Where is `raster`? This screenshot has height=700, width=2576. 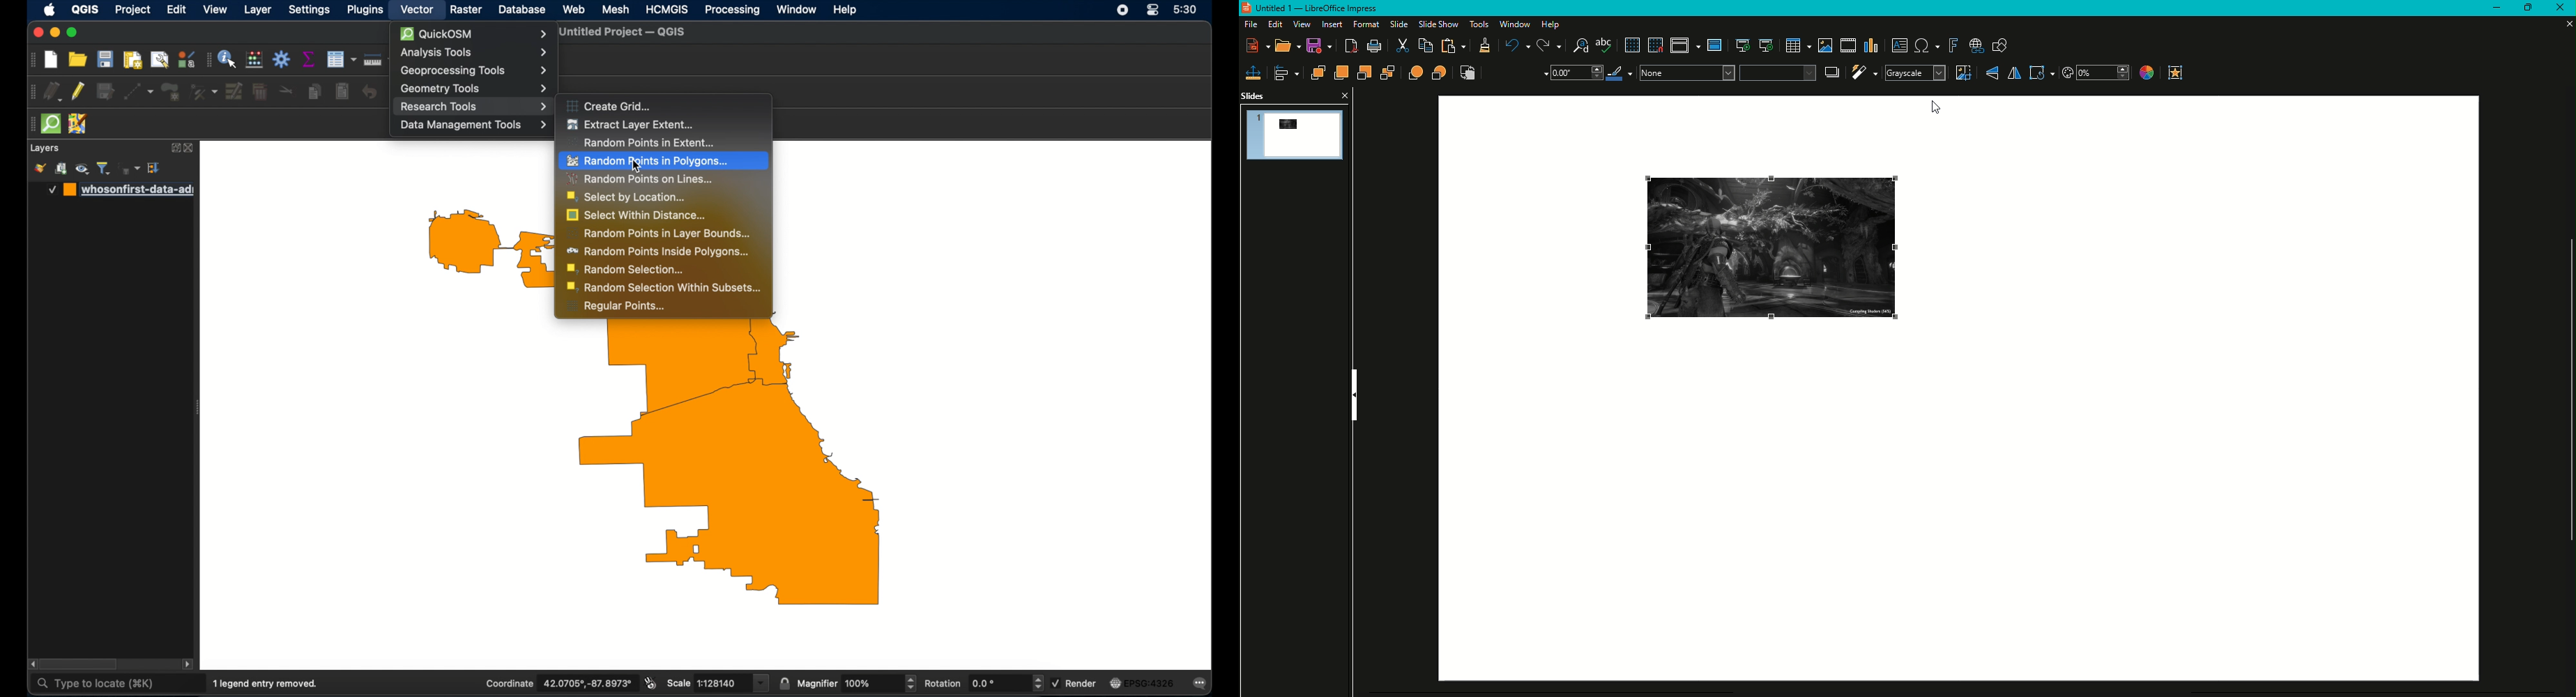 raster is located at coordinates (465, 9).